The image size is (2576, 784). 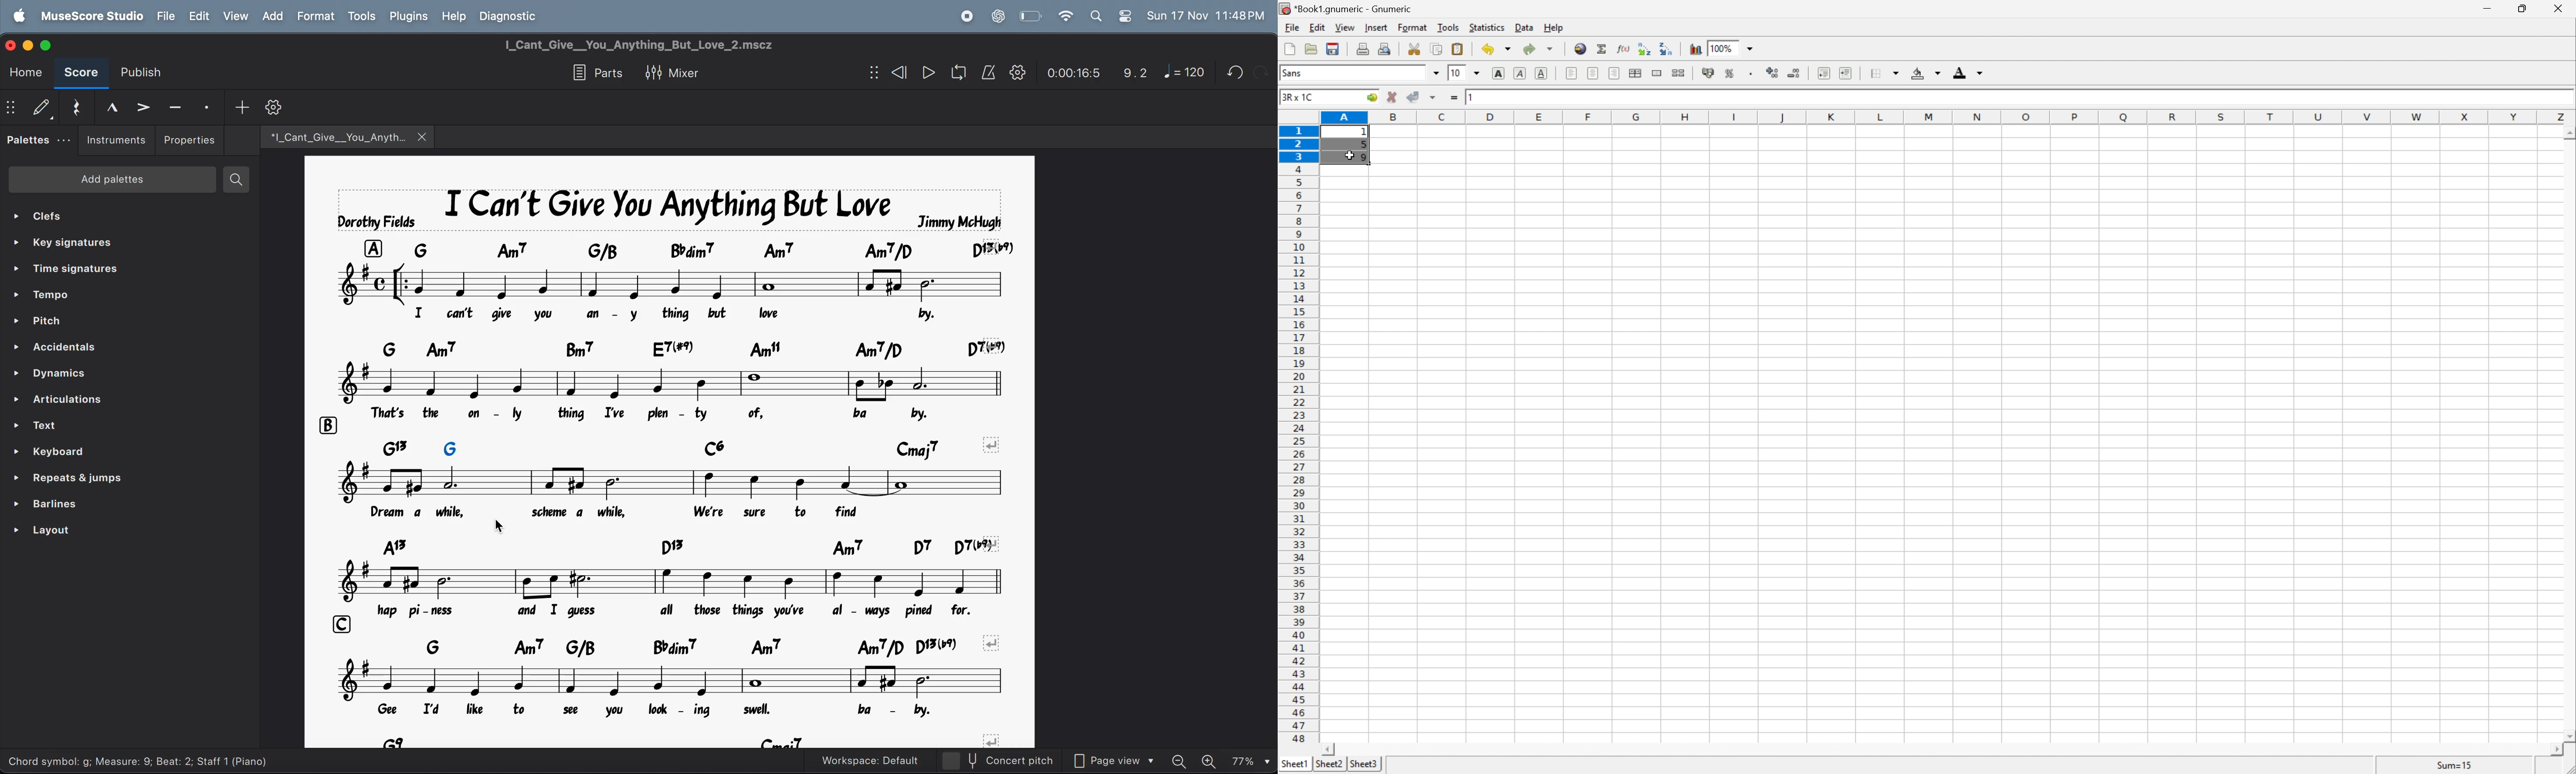 What do you see at coordinates (1031, 16) in the screenshot?
I see `battery` at bounding box center [1031, 16].